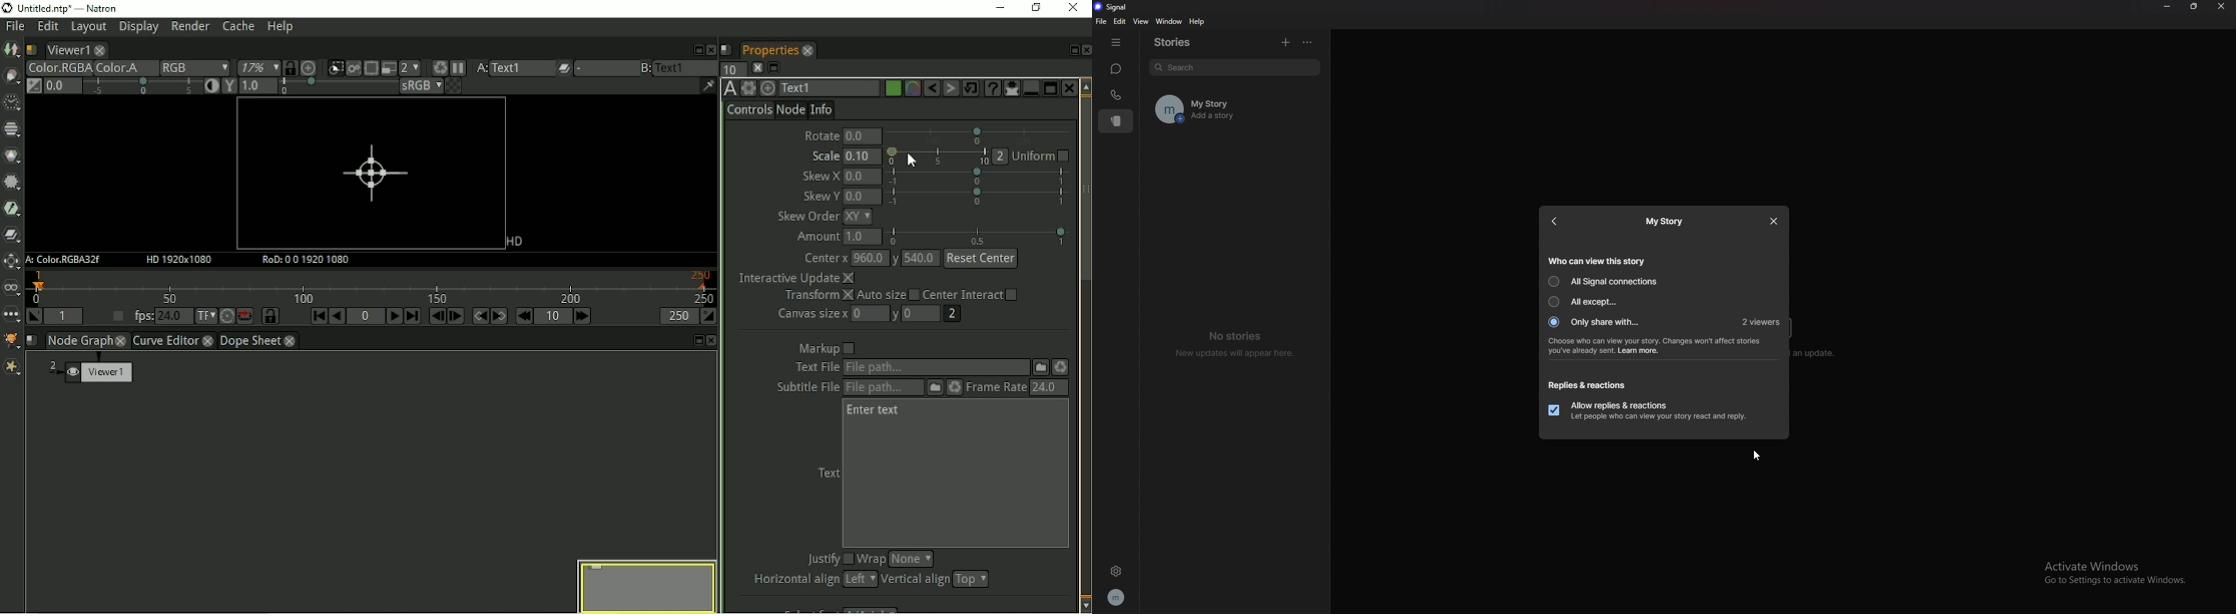 This screenshot has height=616, width=2240. Describe the element at coordinates (227, 316) in the screenshot. I see `Turbo mode` at that location.